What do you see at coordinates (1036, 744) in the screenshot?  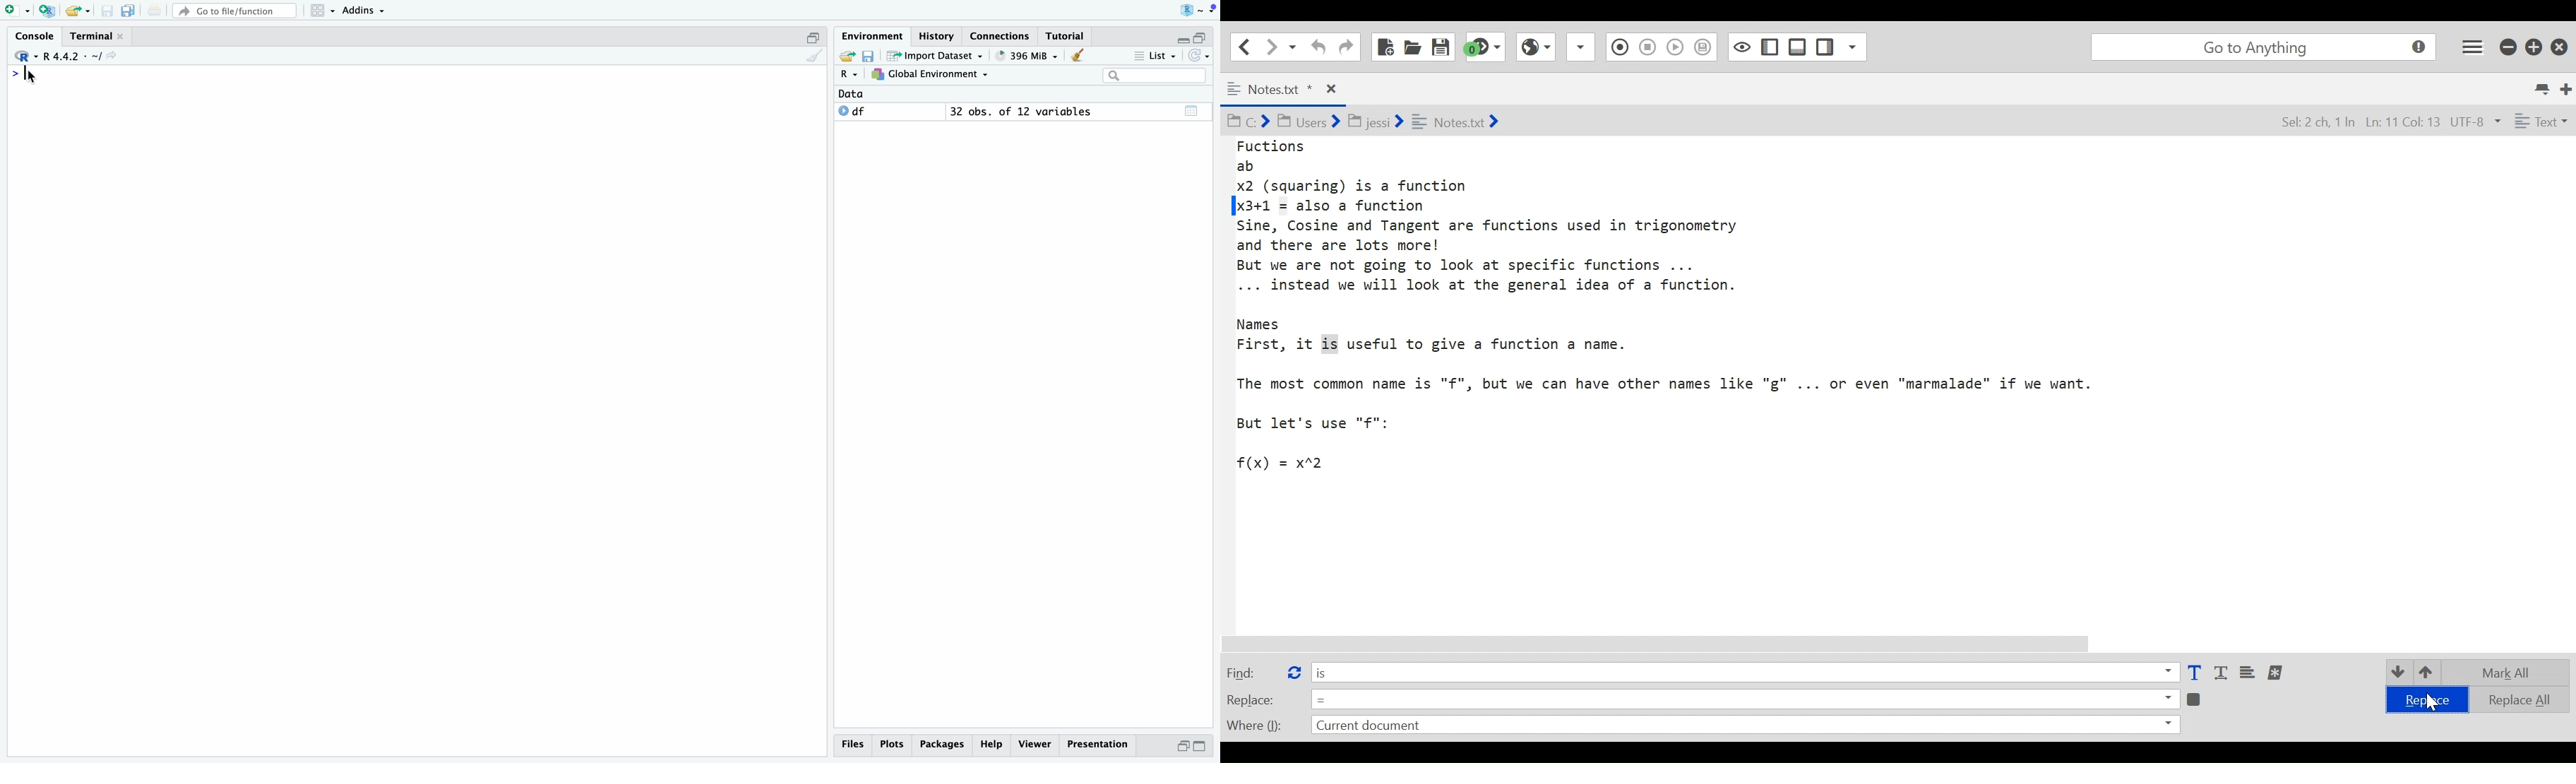 I see `viewer` at bounding box center [1036, 744].